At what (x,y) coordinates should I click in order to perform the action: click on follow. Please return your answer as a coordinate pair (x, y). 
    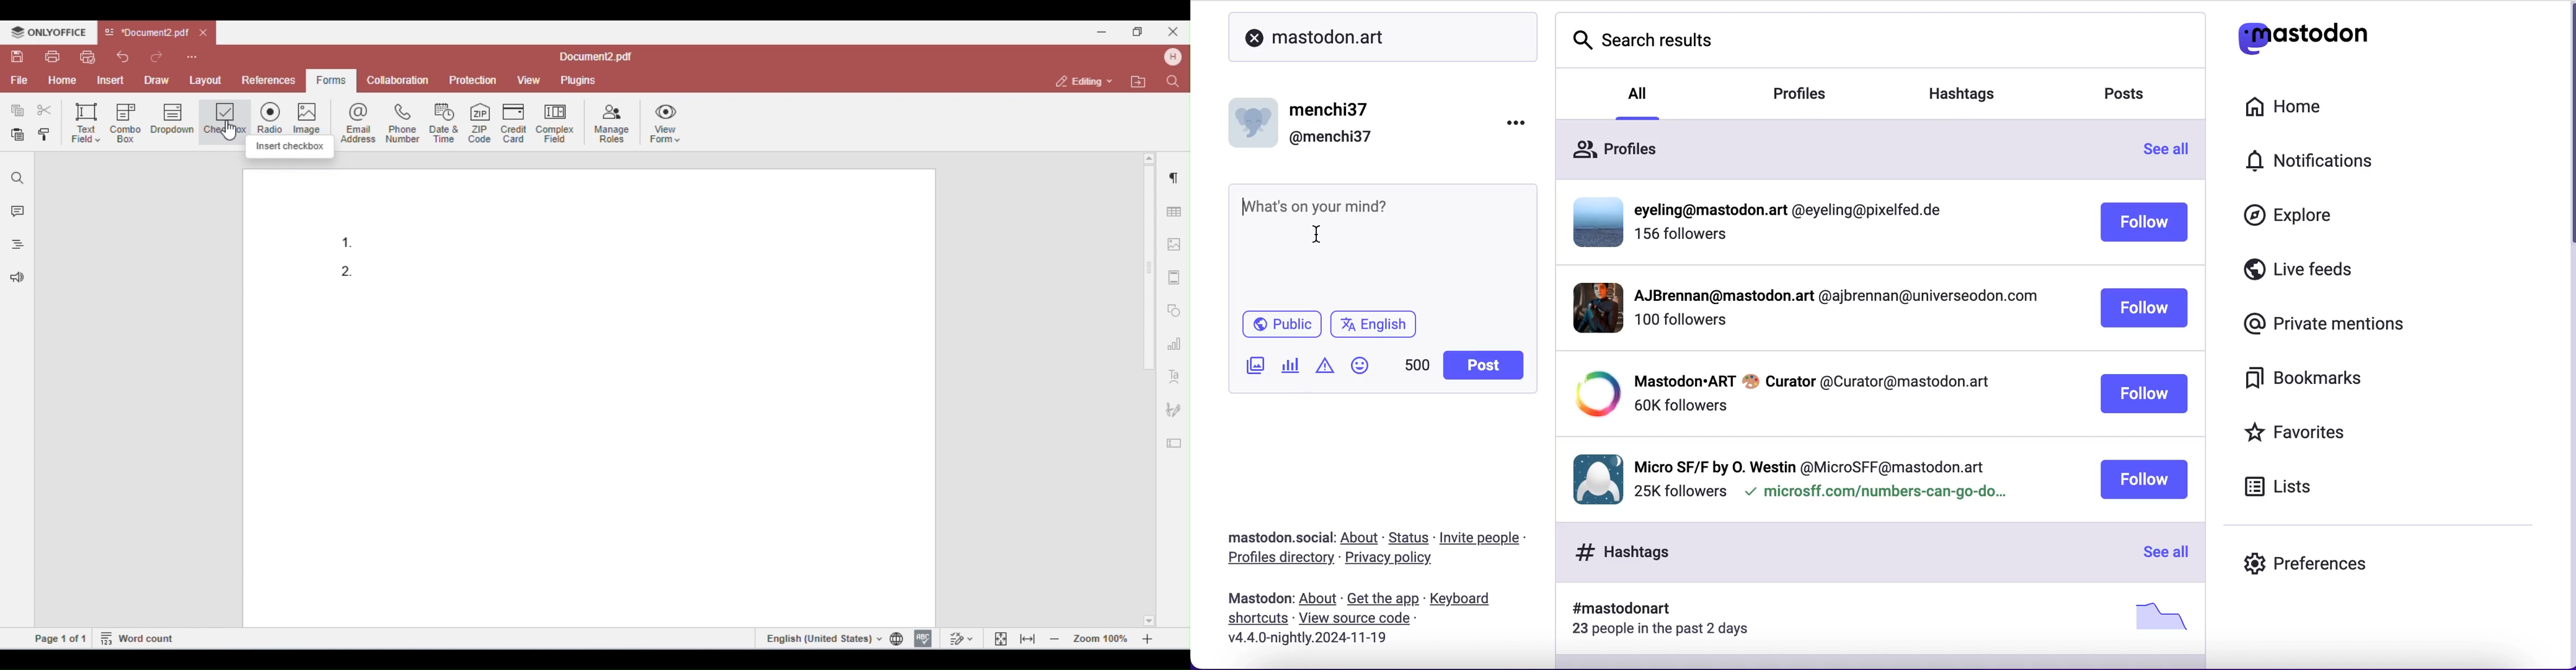
    Looking at the image, I should click on (2144, 224).